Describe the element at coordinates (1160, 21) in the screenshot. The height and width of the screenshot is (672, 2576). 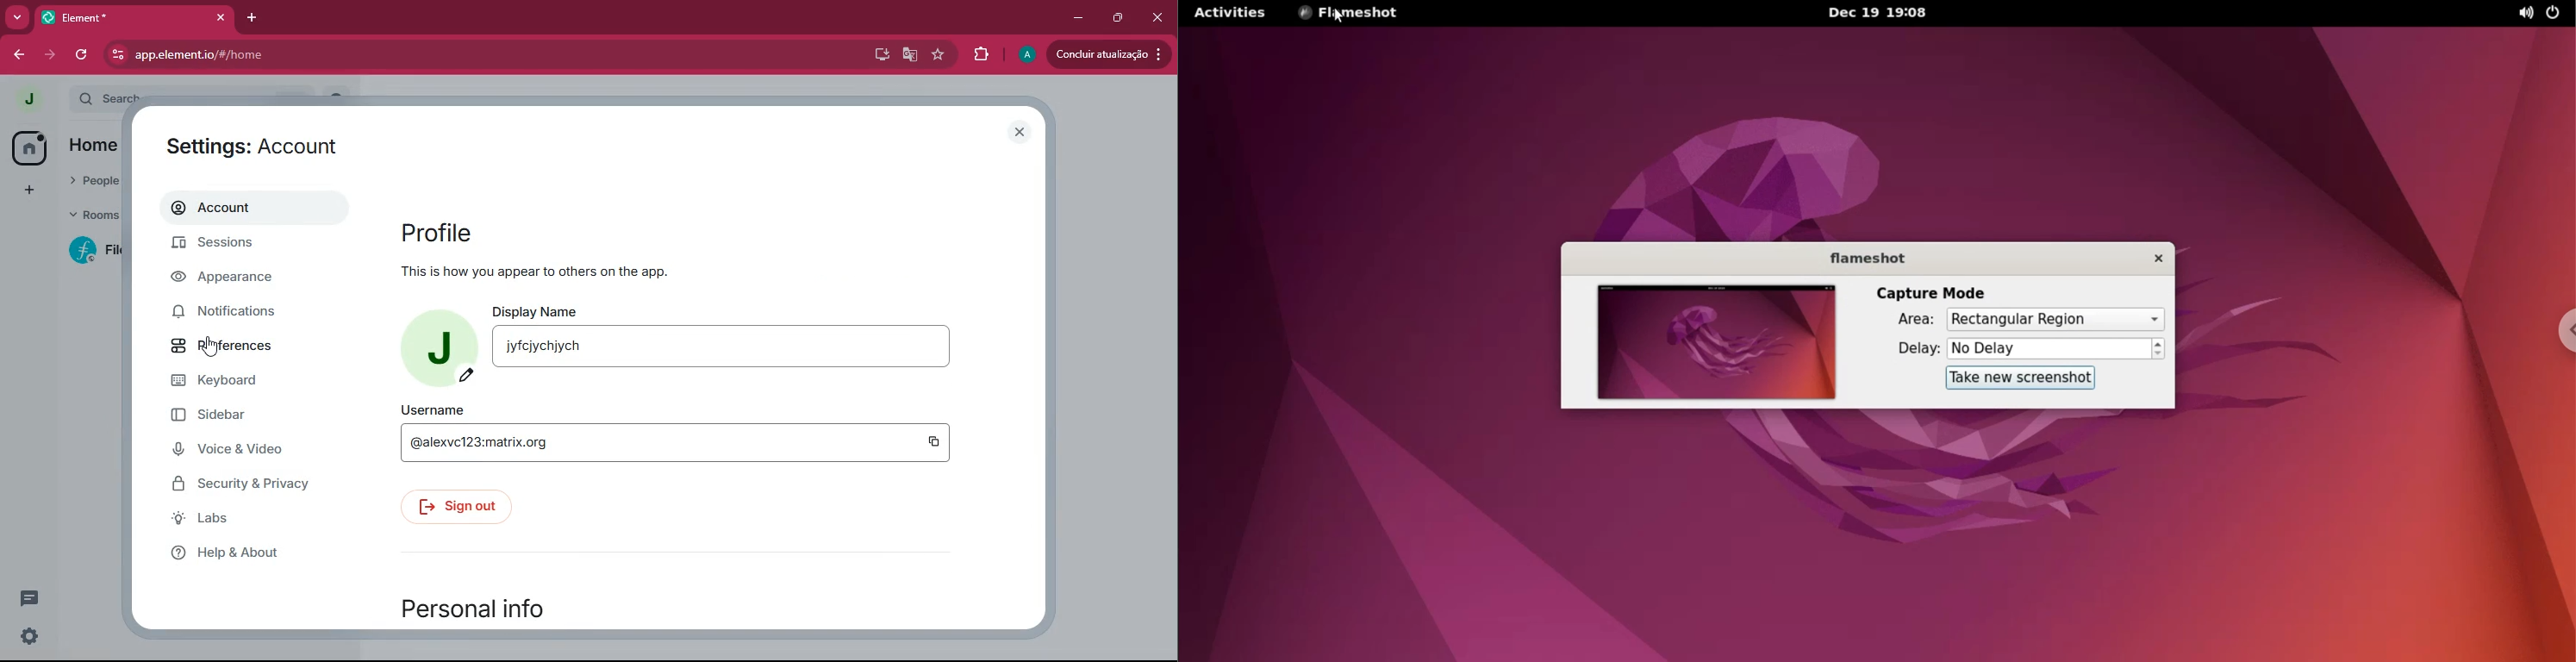
I see `close` at that location.